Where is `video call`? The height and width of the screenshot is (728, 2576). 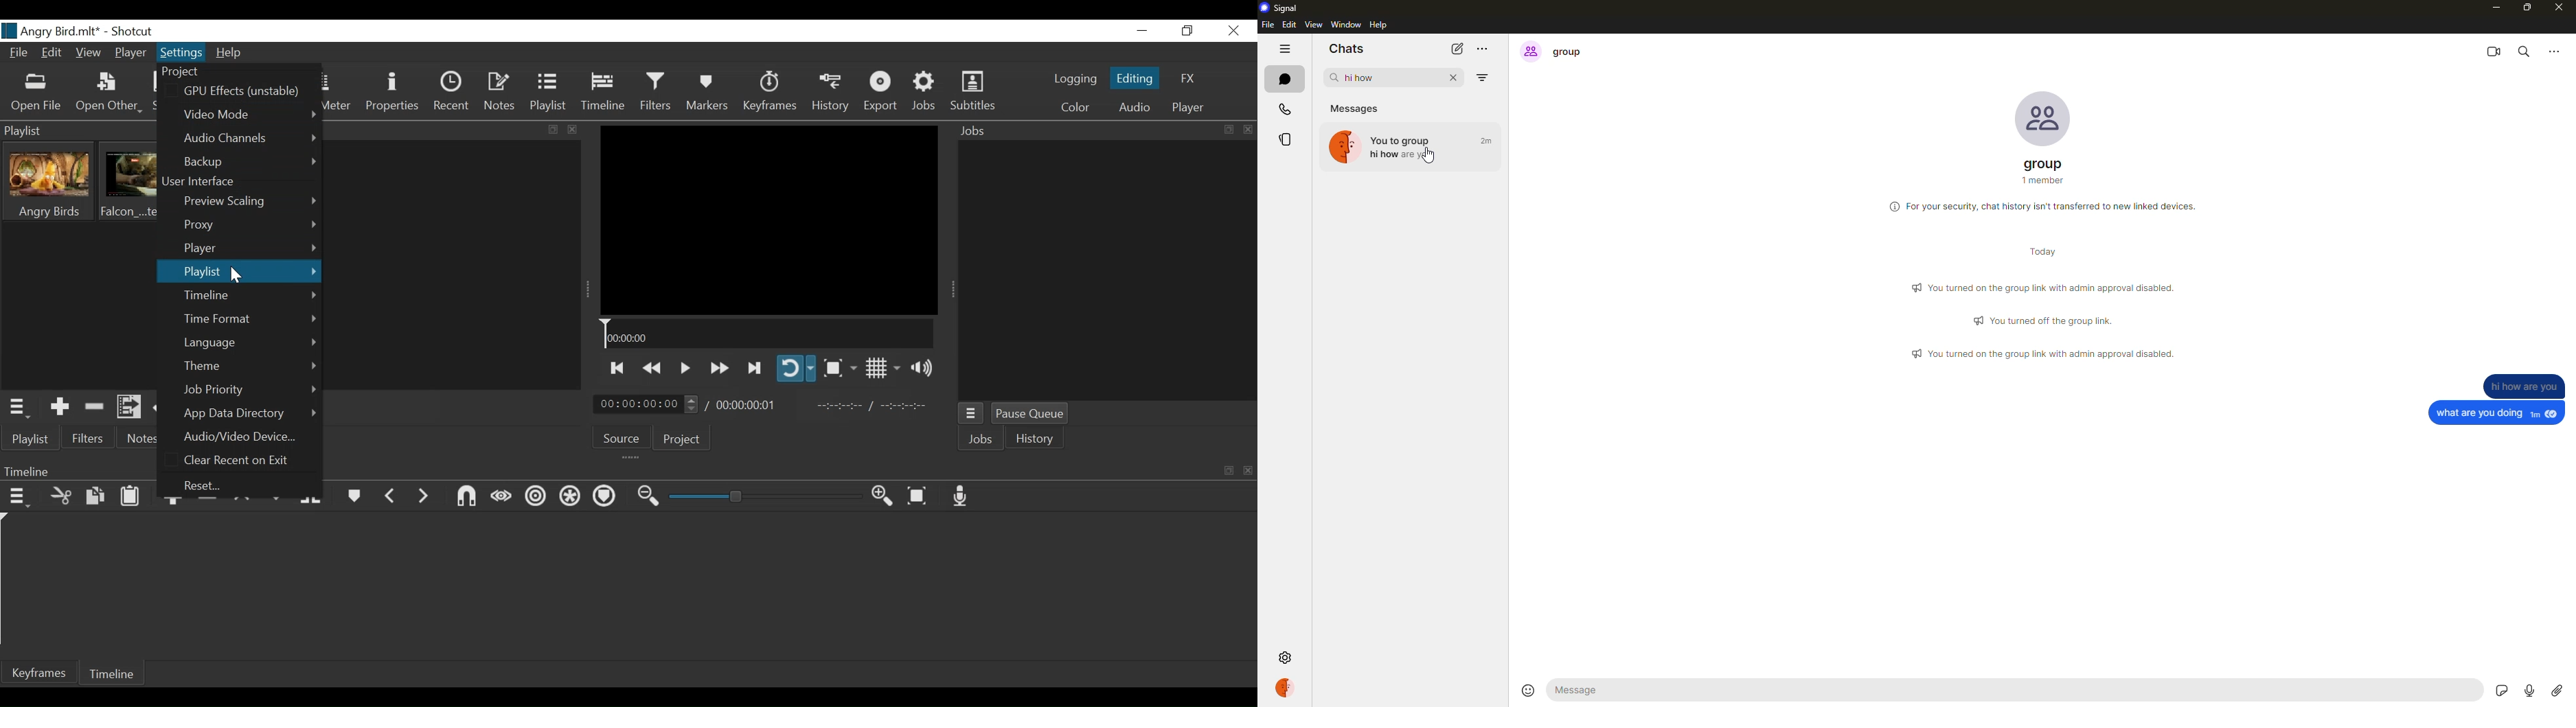
video call is located at coordinates (2494, 50).